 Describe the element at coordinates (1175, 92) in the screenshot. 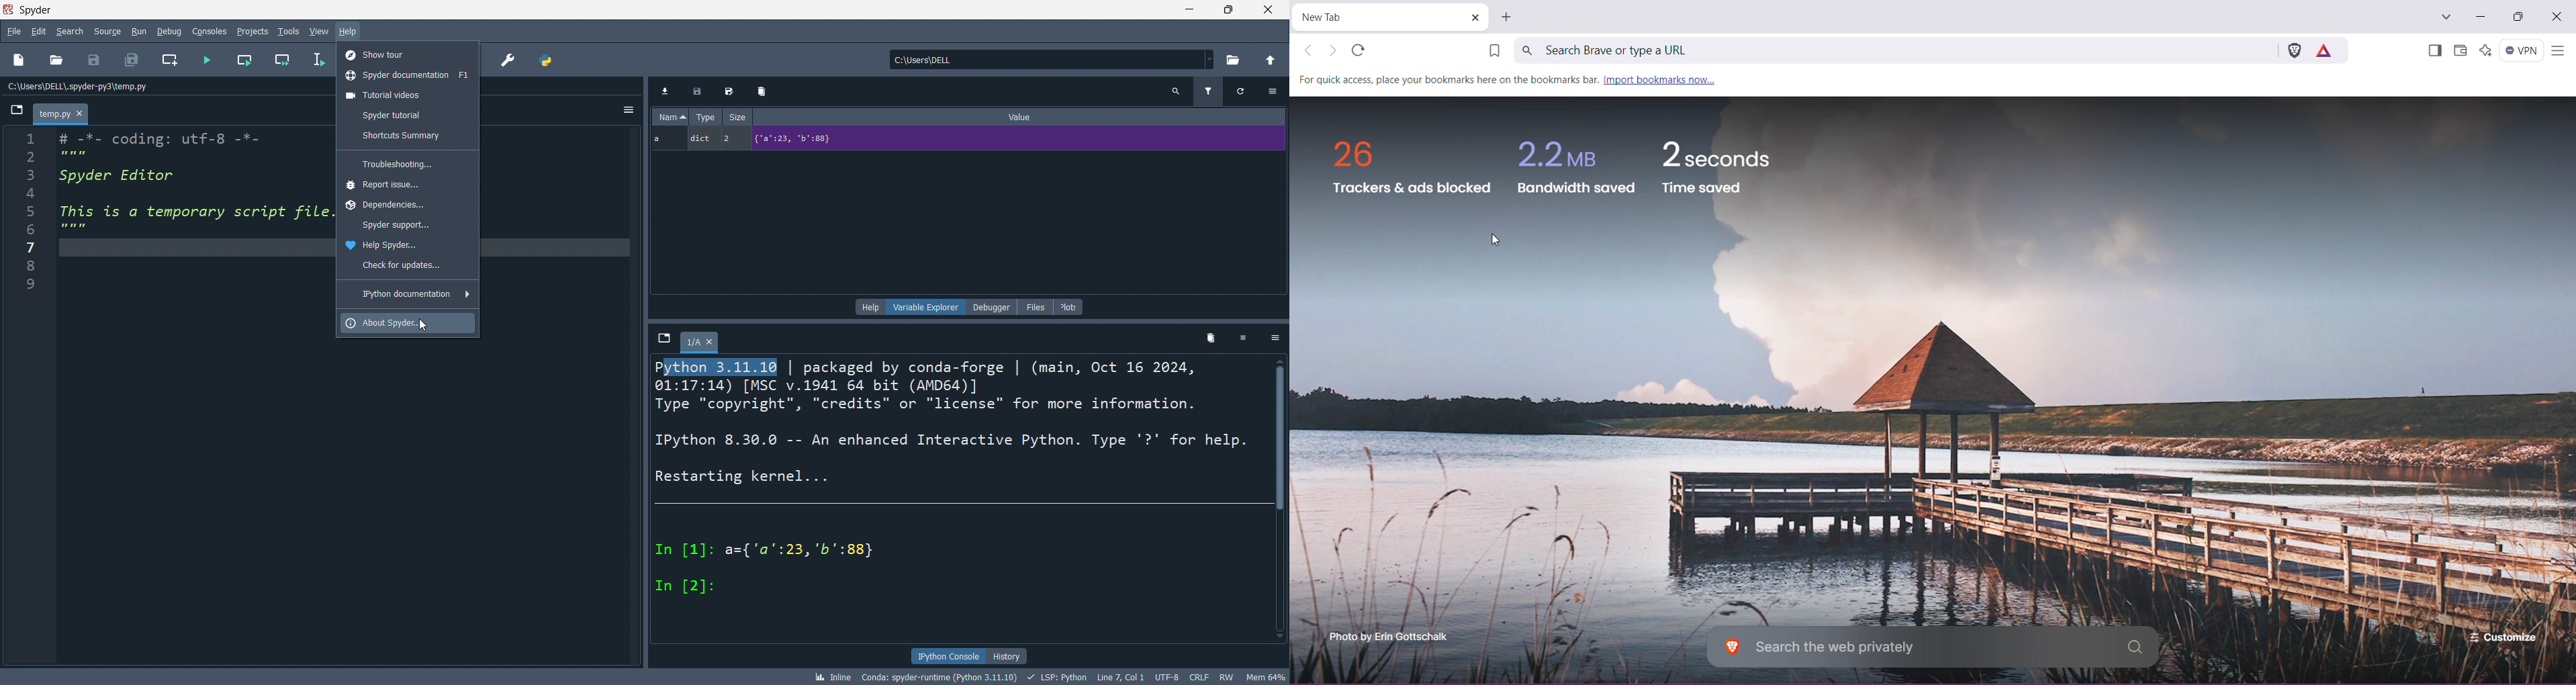

I see `Search` at that location.